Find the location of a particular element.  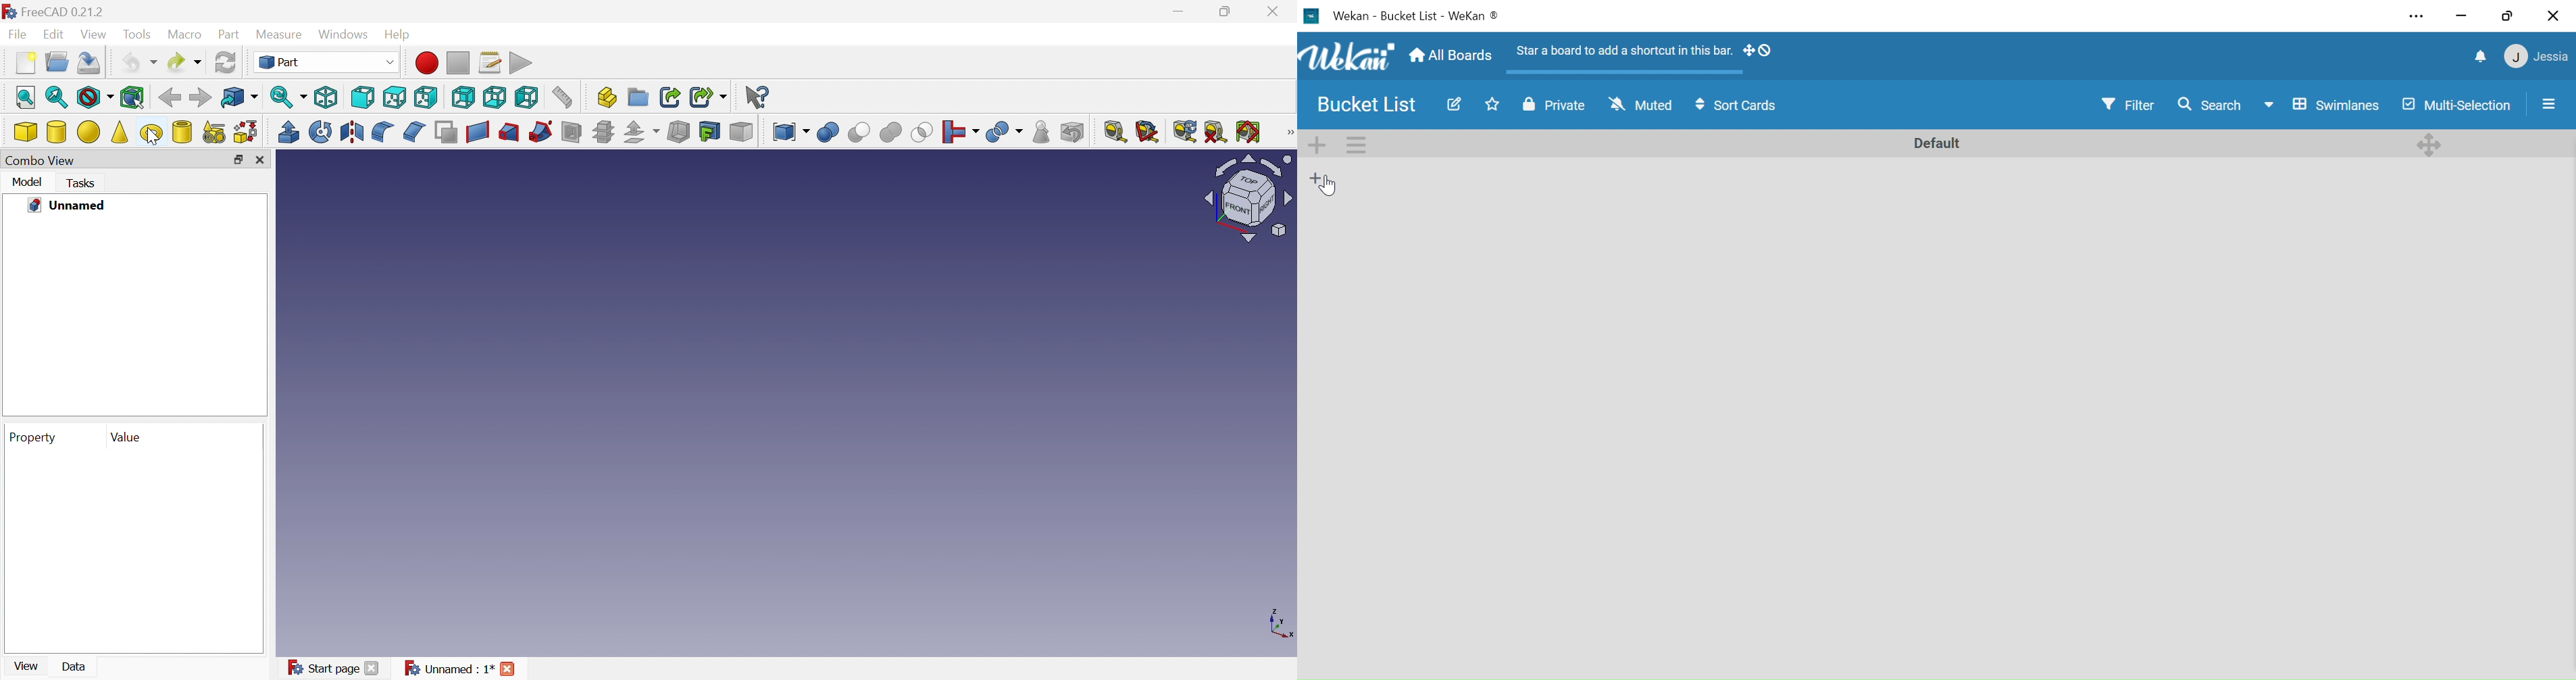

Undo is located at coordinates (138, 62).